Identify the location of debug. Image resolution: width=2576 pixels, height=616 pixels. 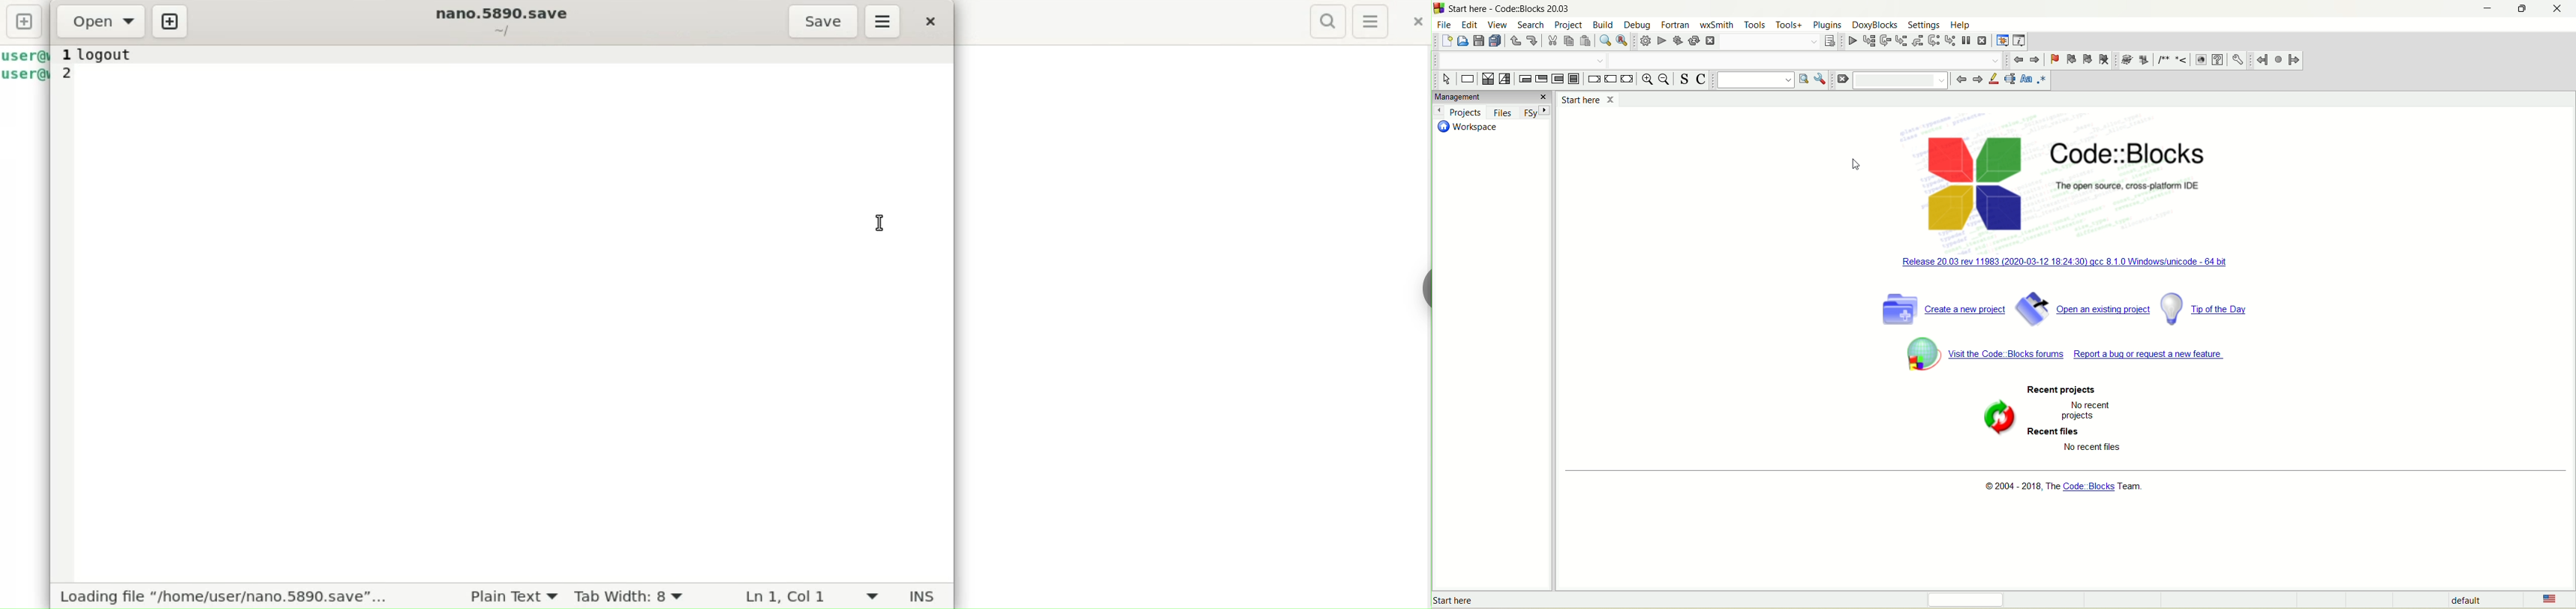
(1636, 26).